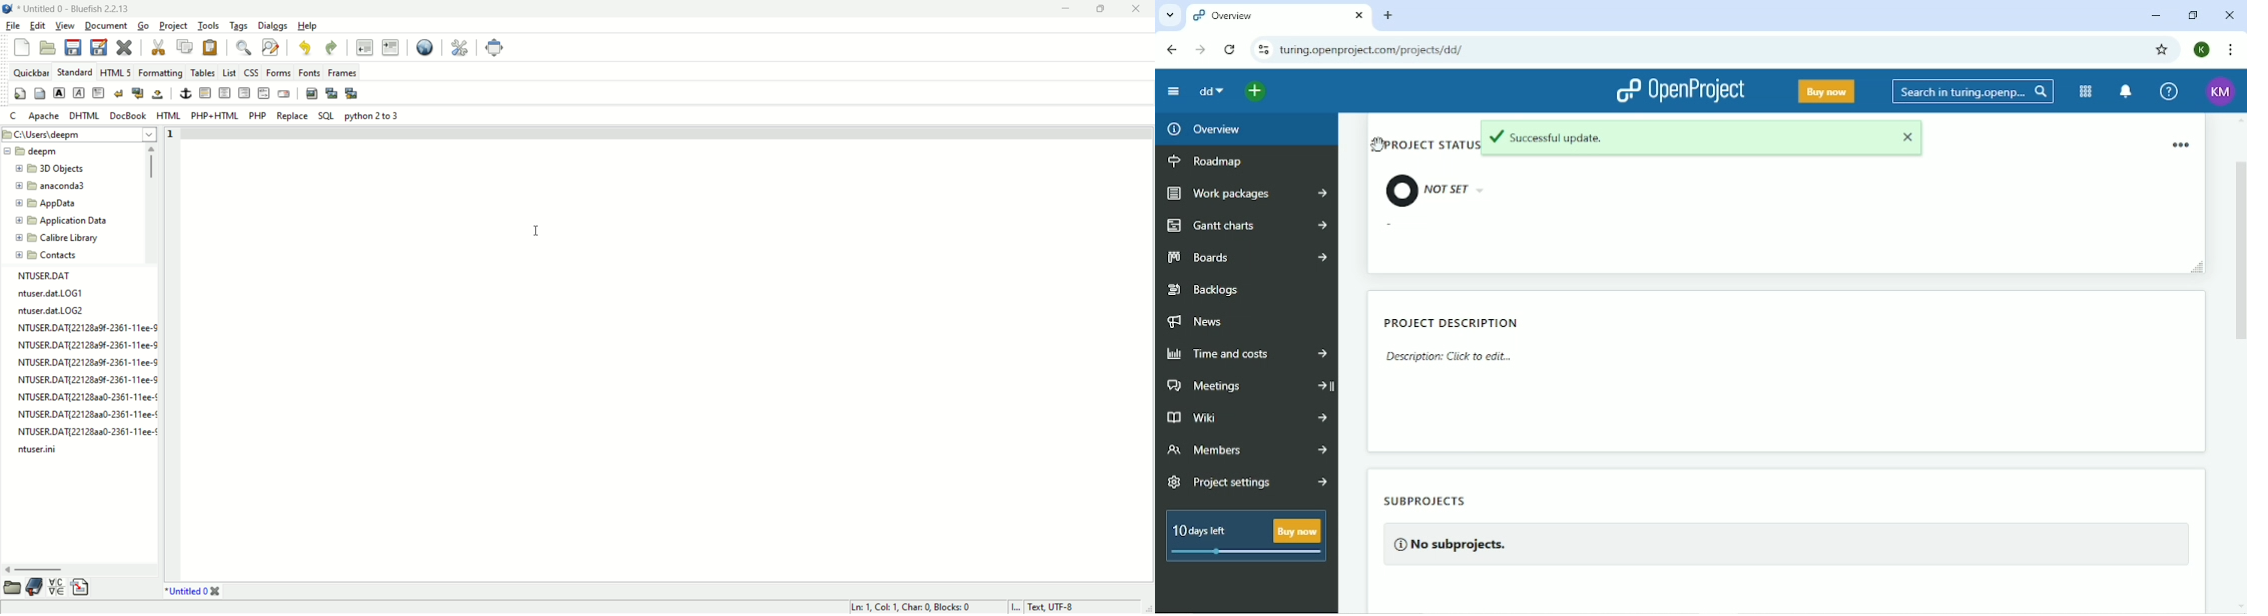  I want to click on HTML, so click(169, 115).